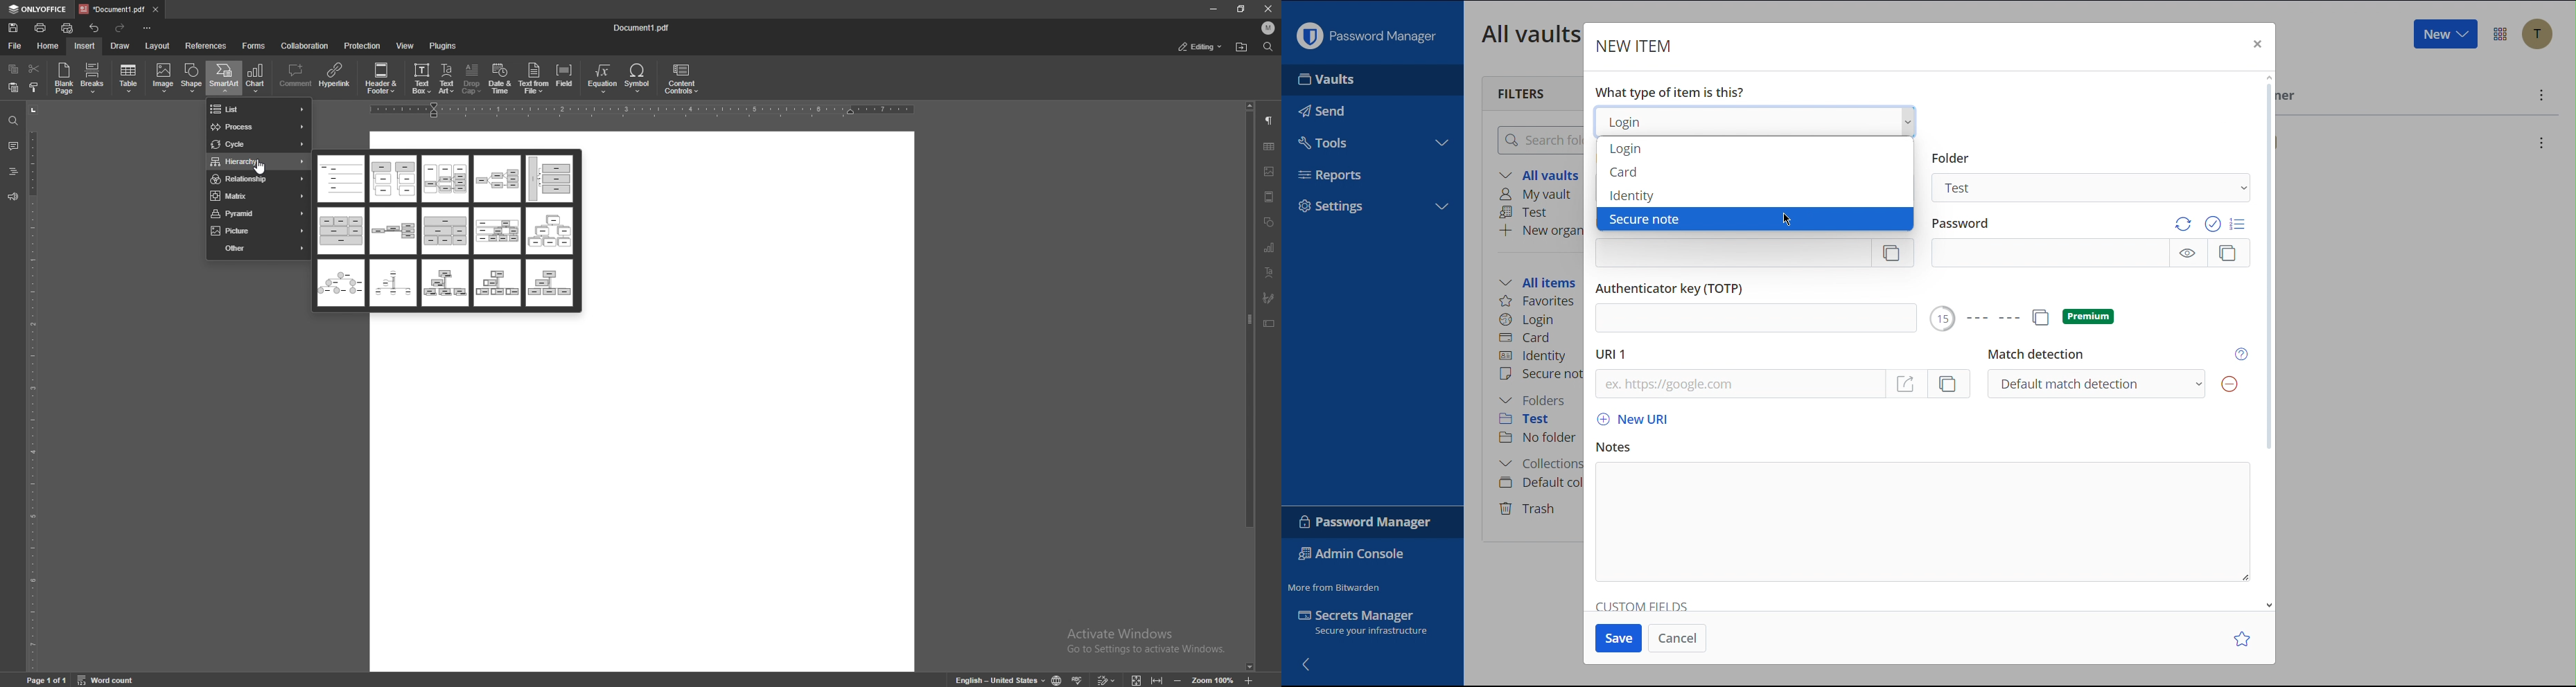 The height and width of the screenshot is (700, 2576). I want to click on image, so click(1269, 171).